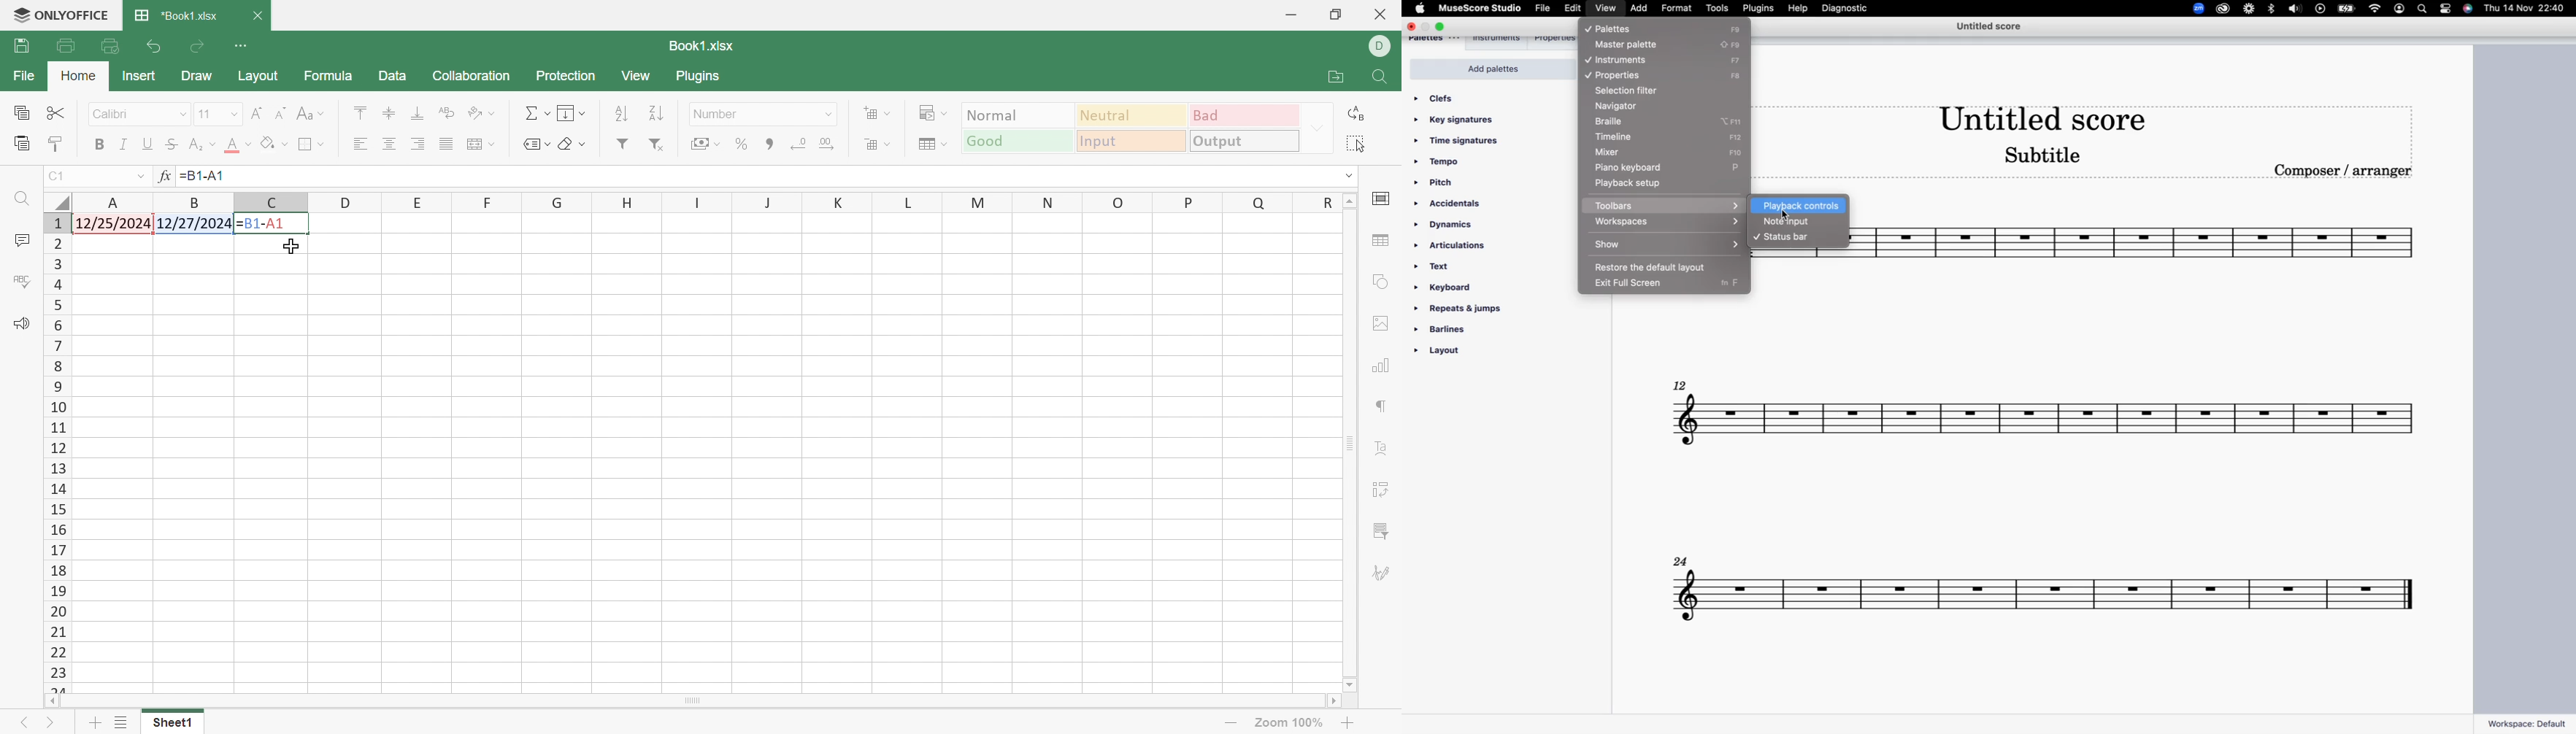  What do you see at coordinates (700, 79) in the screenshot?
I see `Plugins` at bounding box center [700, 79].